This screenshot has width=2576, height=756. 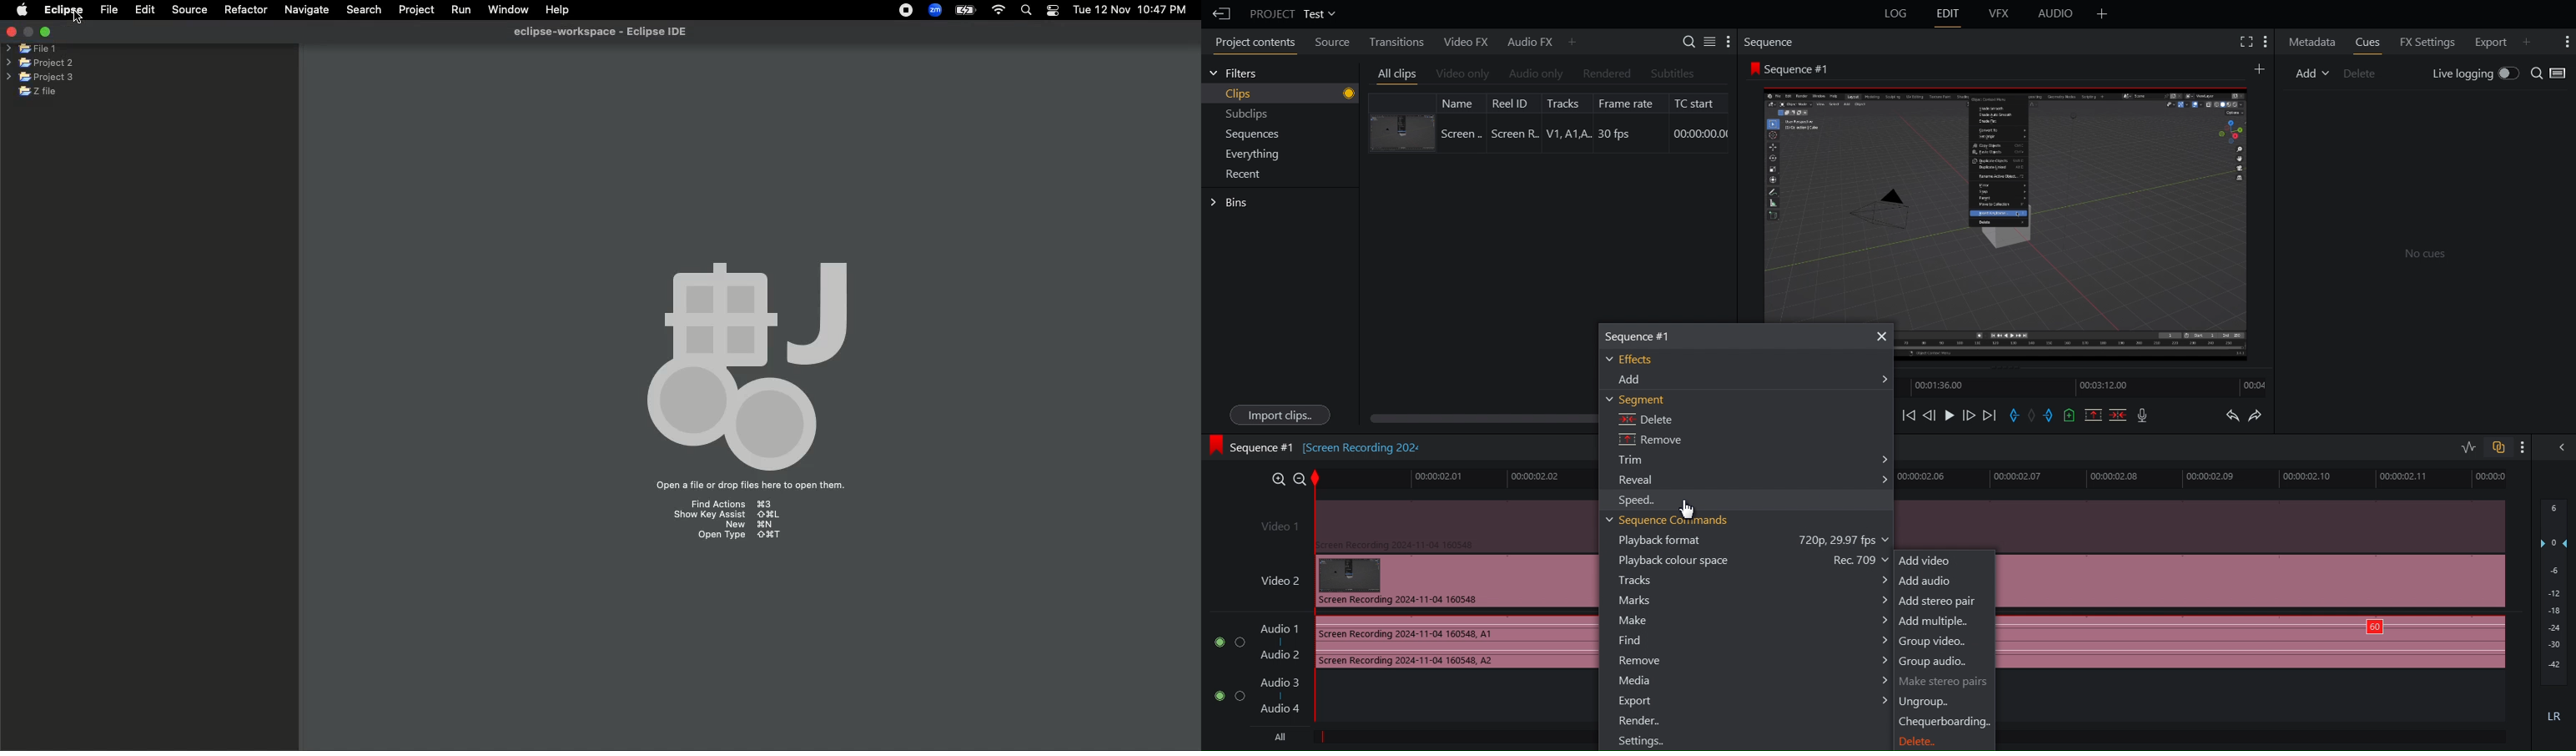 What do you see at coordinates (1935, 642) in the screenshot?
I see `Group video` at bounding box center [1935, 642].